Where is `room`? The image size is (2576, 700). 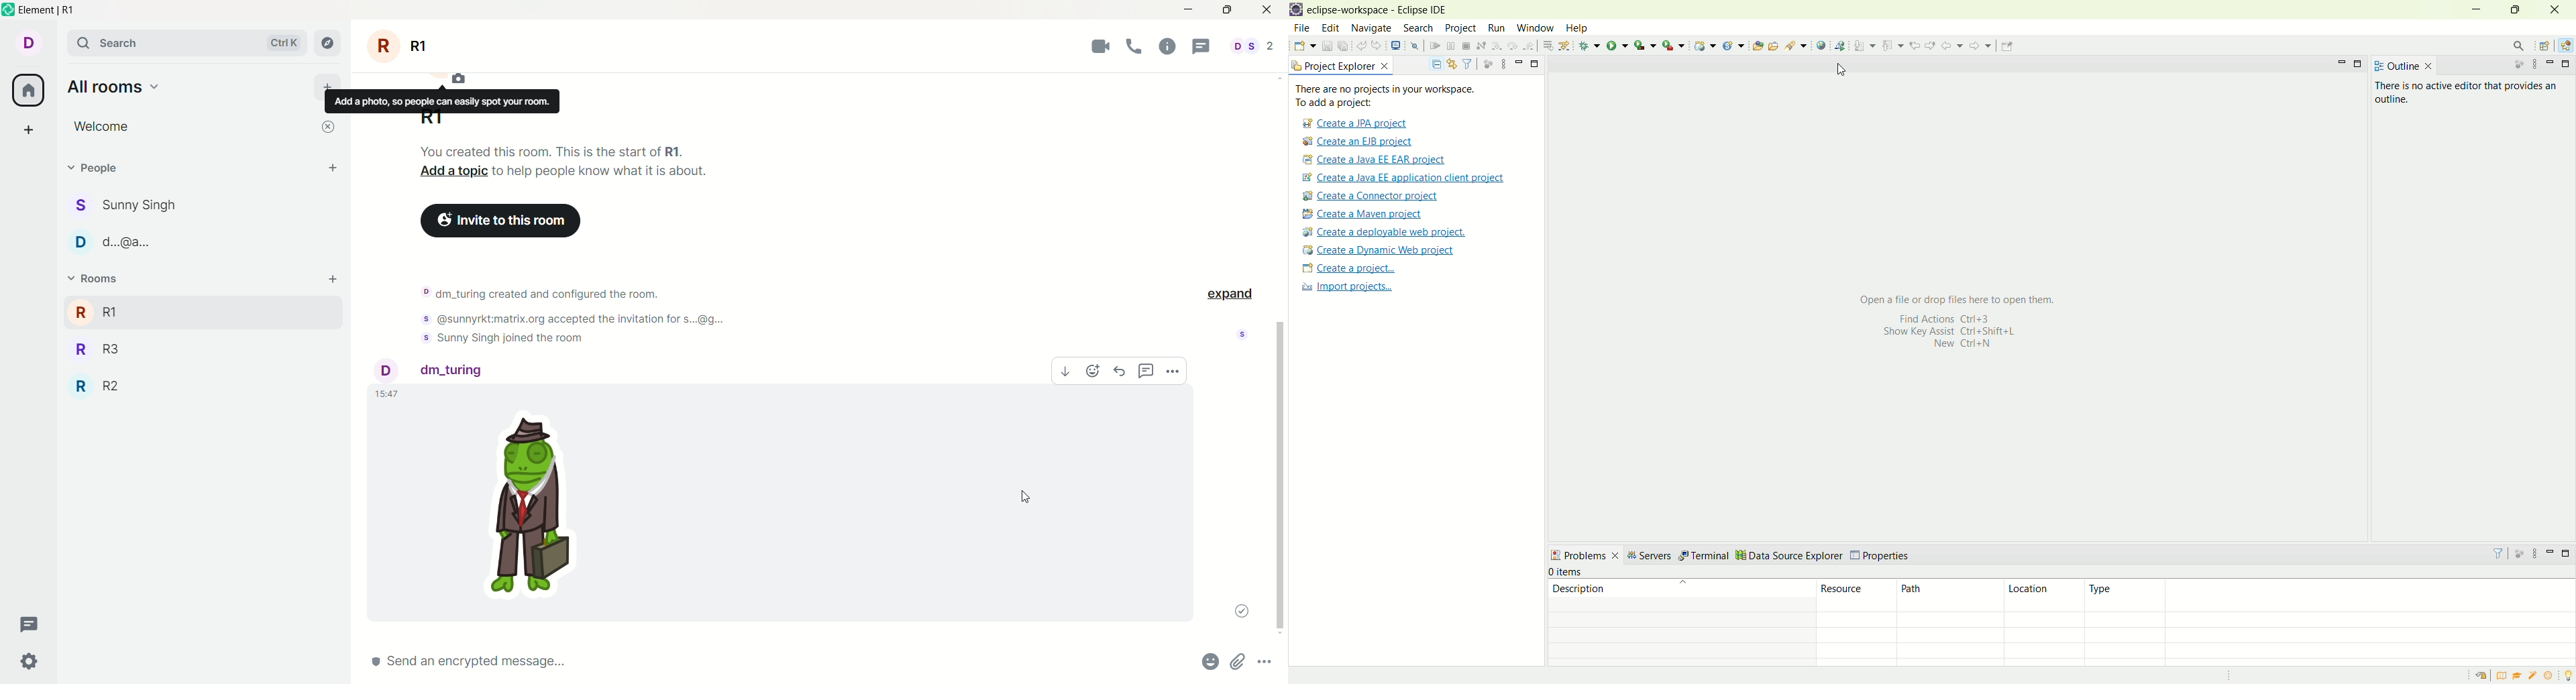
room is located at coordinates (400, 46).